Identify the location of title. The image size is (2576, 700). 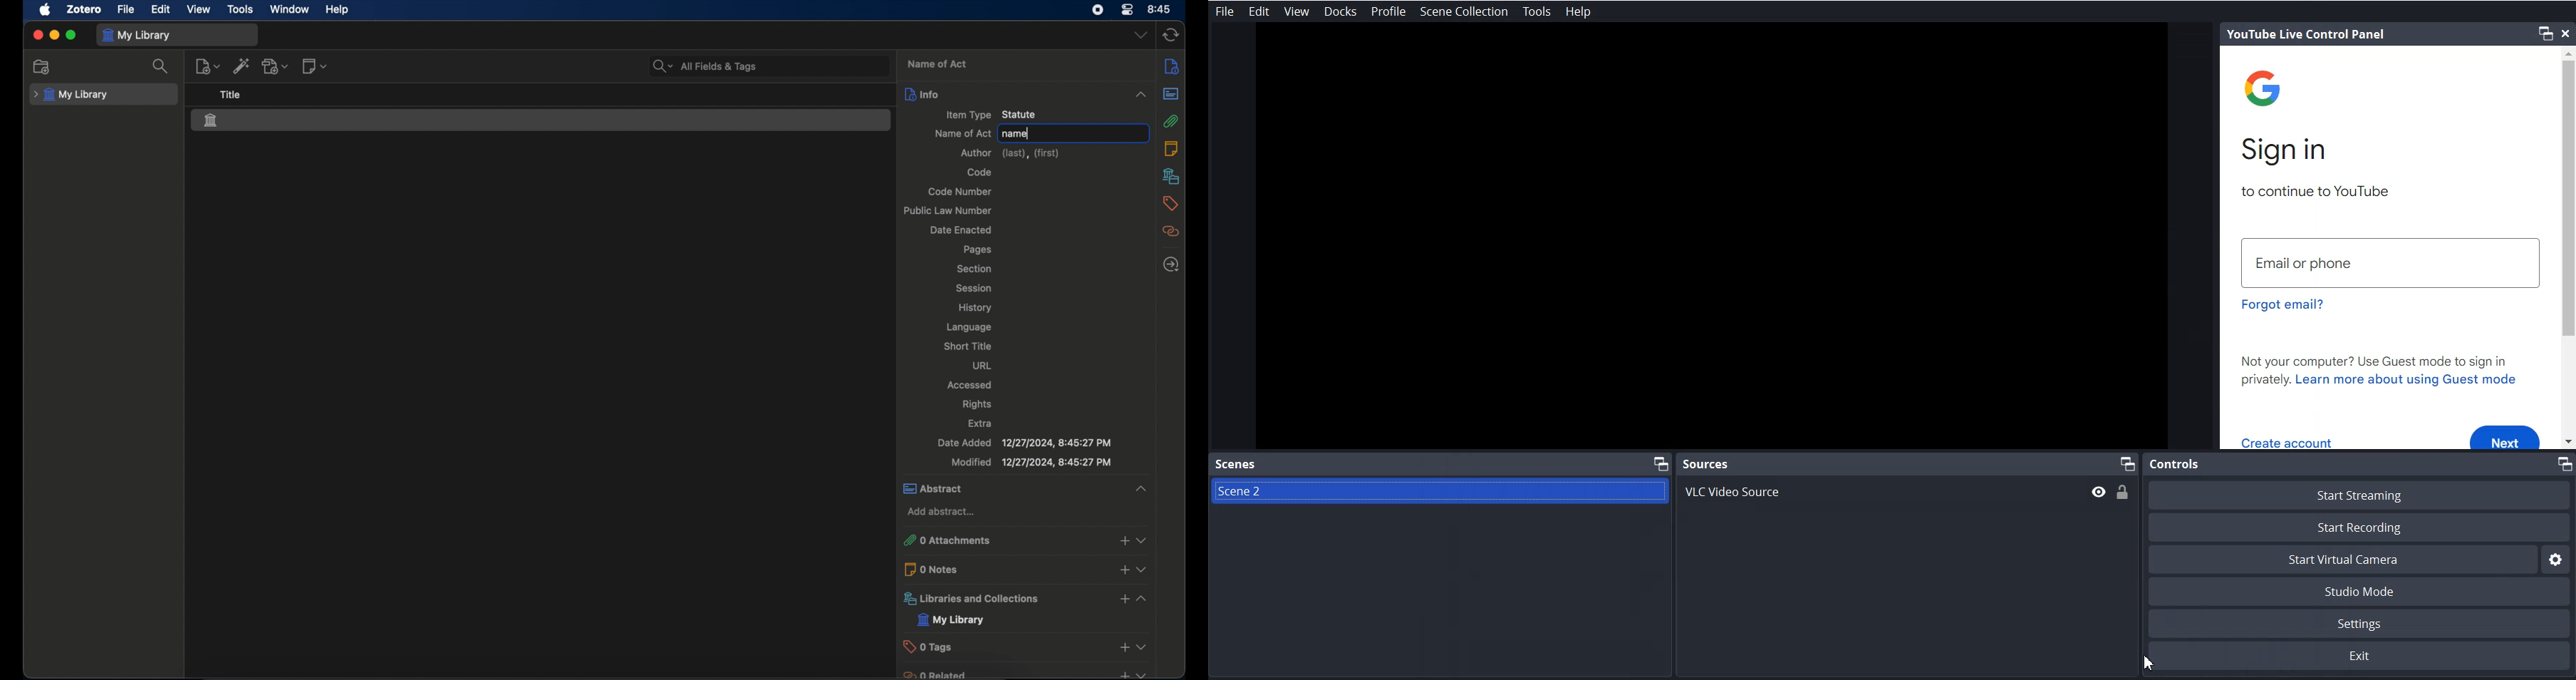
(232, 95).